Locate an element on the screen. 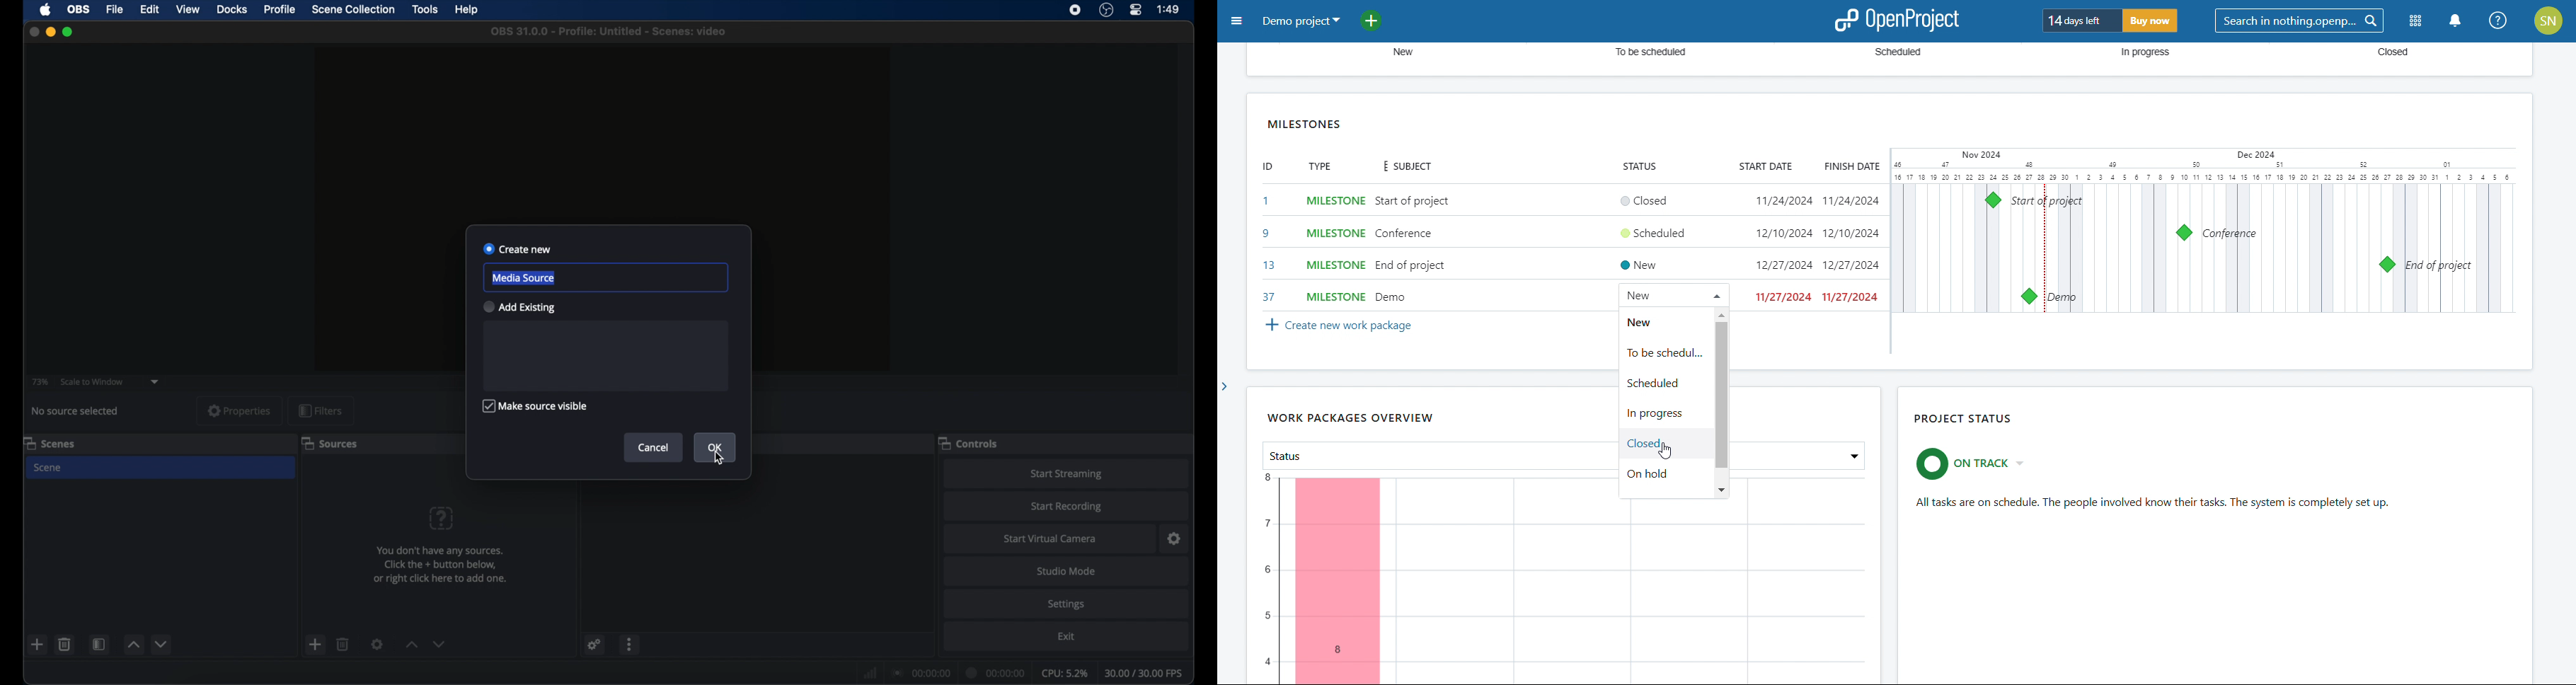 This screenshot has height=700, width=2576. delete is located at coordinates (343, 645).